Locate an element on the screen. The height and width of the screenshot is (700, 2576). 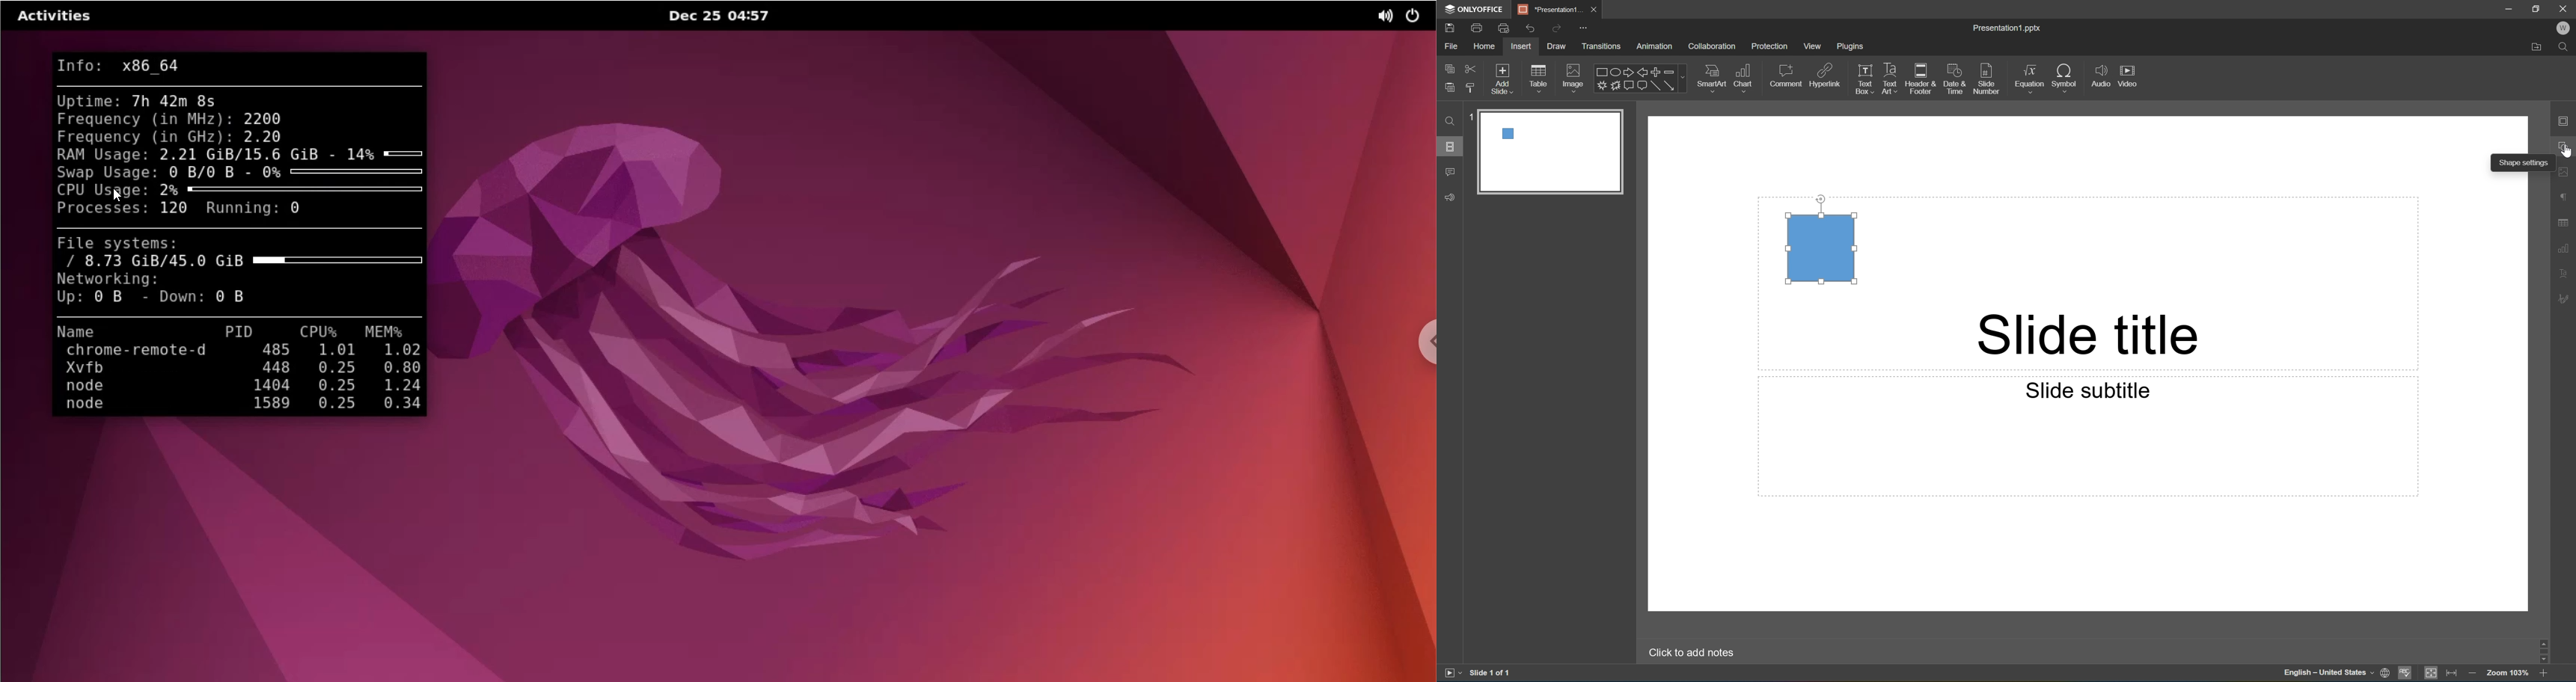
Paragraph settings is located at coordinates (2566, 198).